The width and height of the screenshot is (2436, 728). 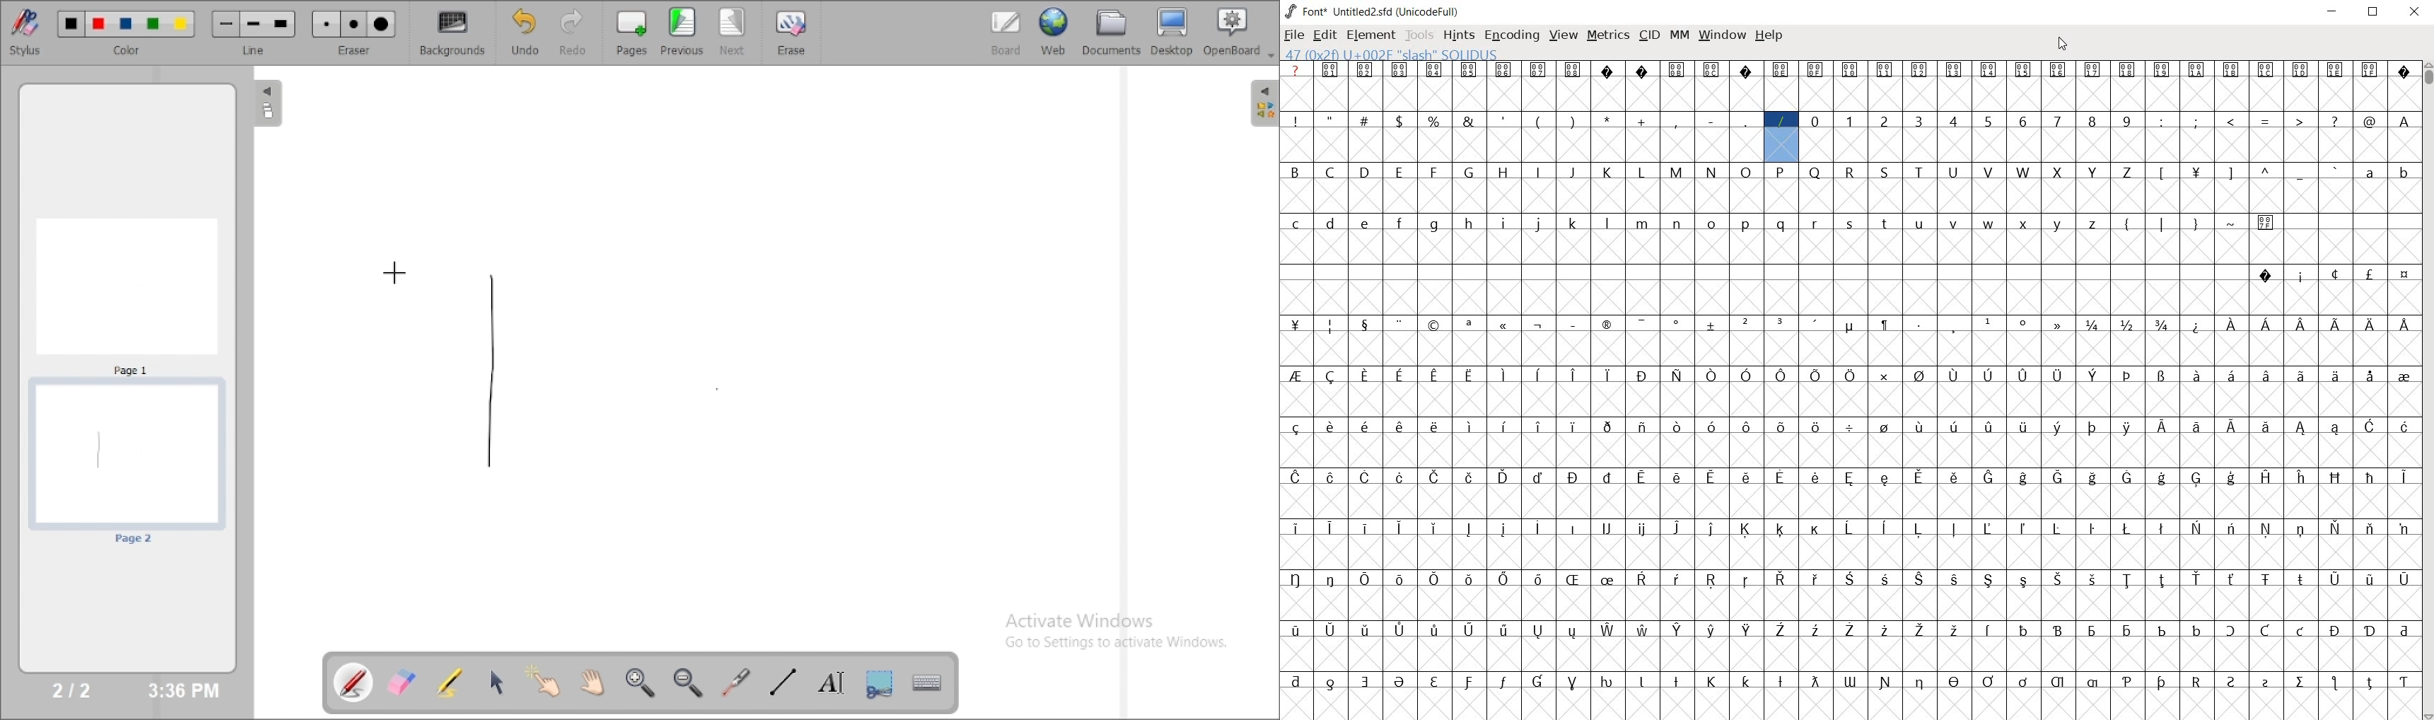 I want to click on glyph, so click(x=1296, y=224).